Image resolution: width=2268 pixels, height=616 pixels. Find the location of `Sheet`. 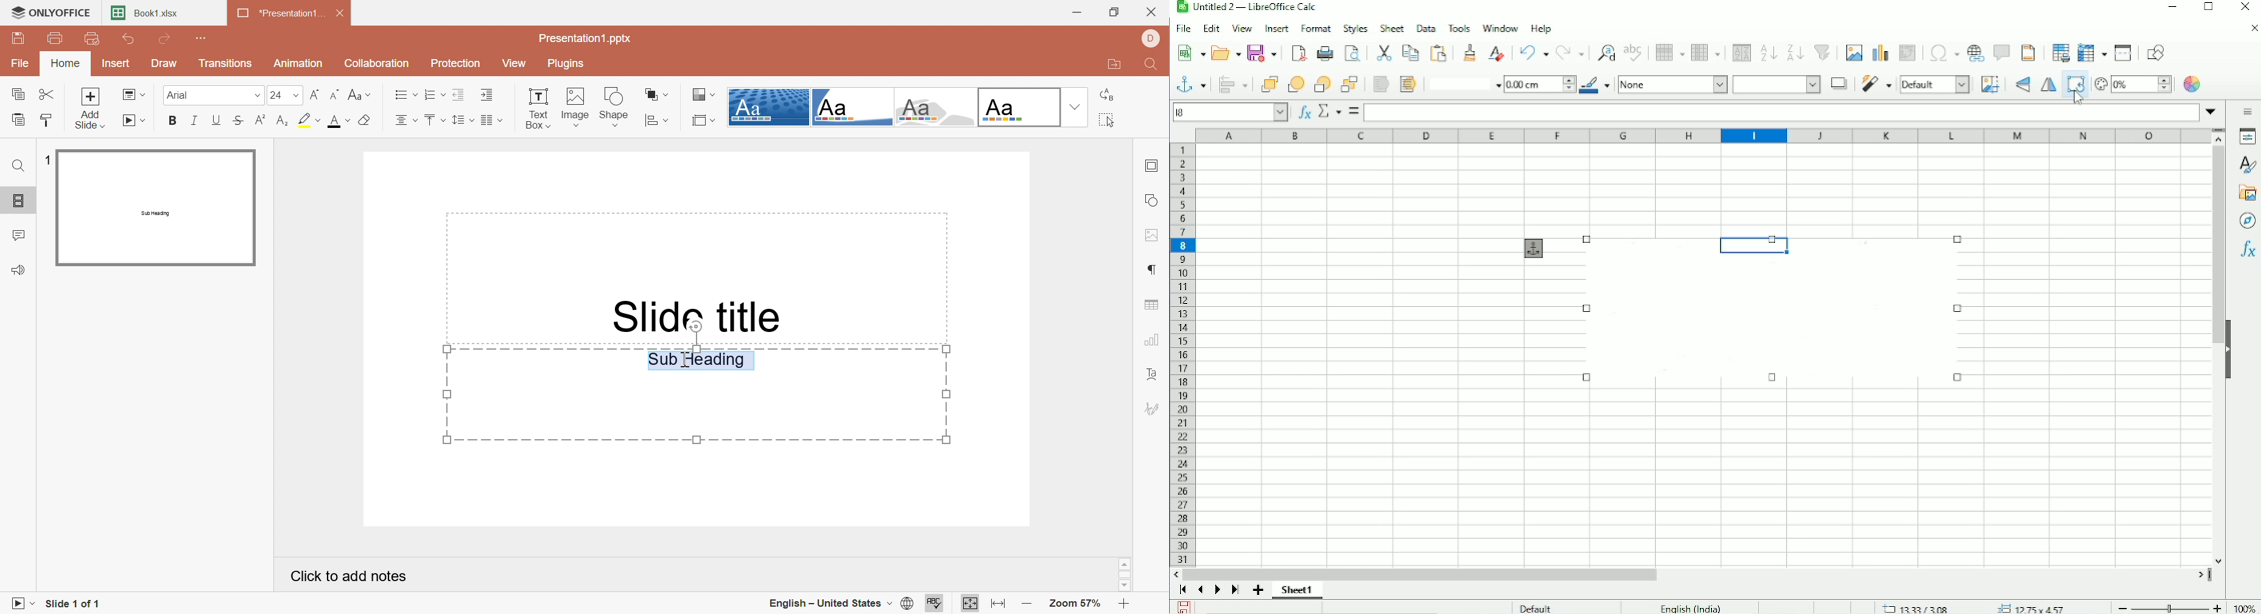

Sheet is located at coordinates (1391, 28).